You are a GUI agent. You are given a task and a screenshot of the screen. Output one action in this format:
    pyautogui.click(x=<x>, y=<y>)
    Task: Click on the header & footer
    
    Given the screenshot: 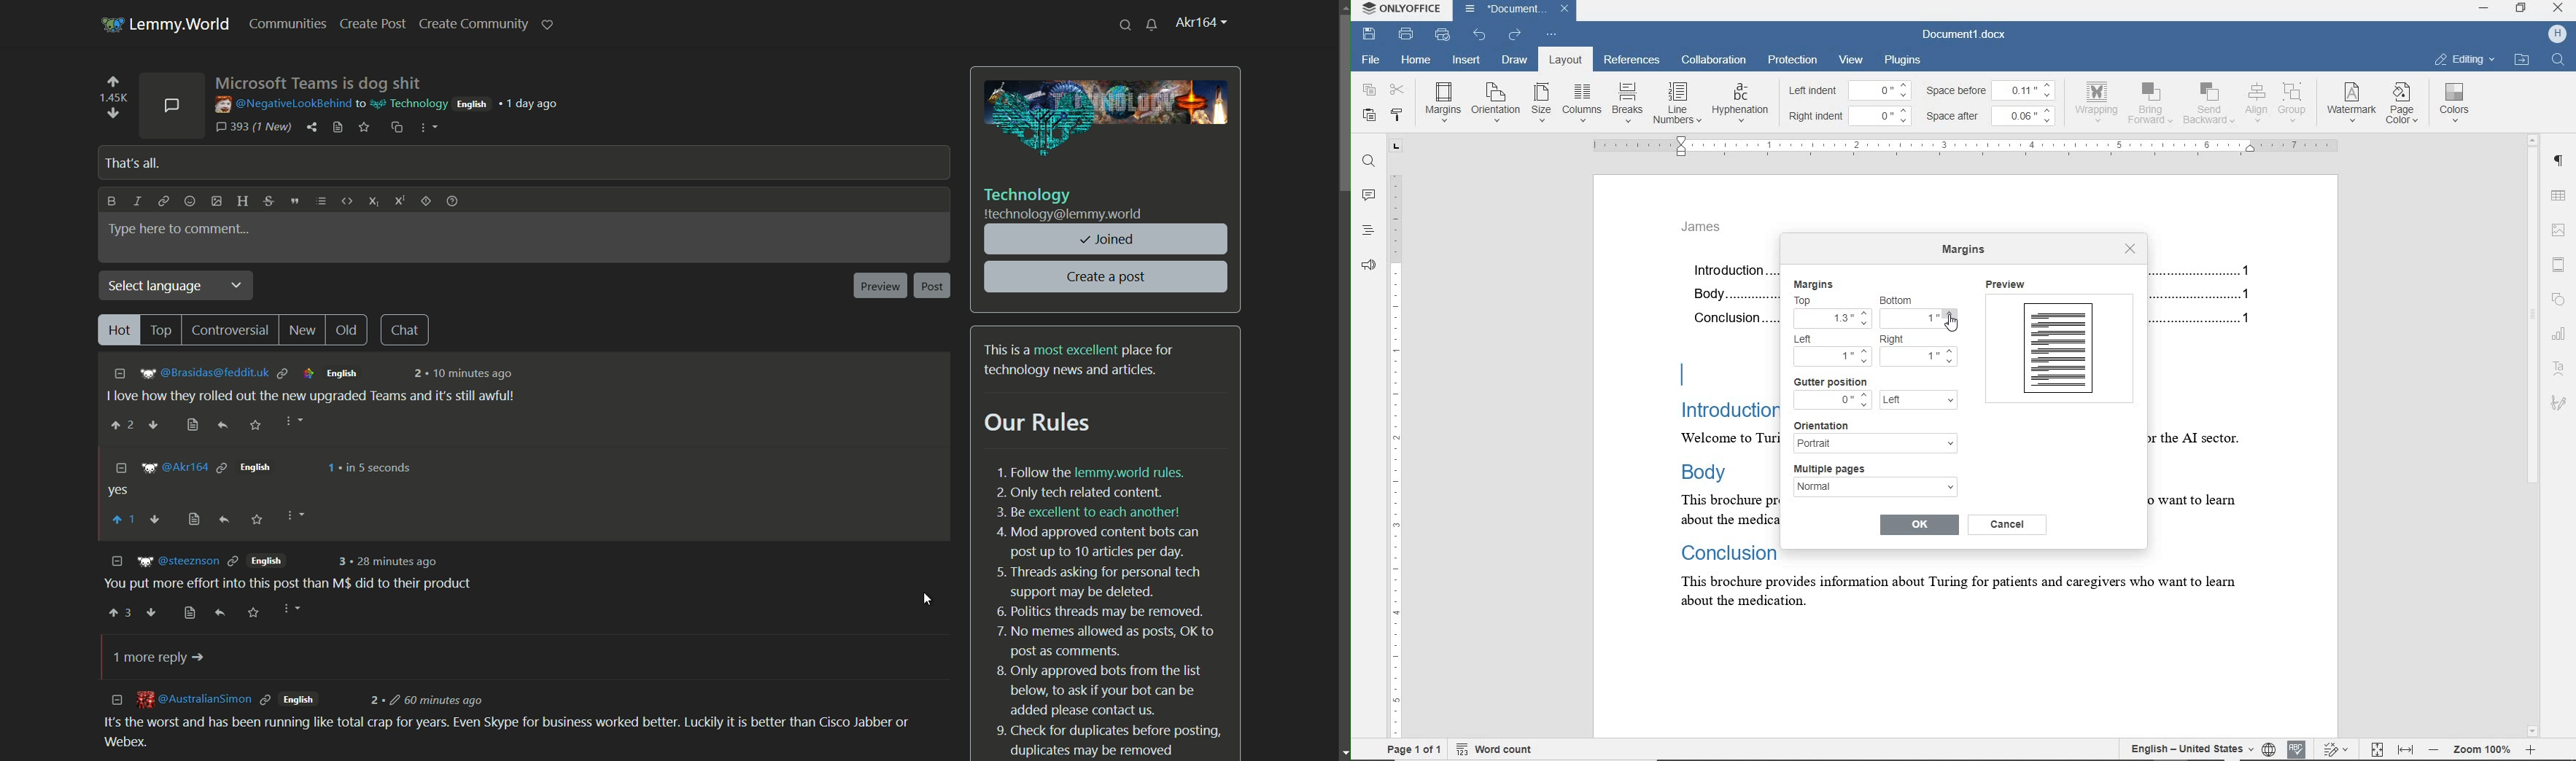 What is the action you would take?
    pyautogui.click(x=2562, y=265)
    